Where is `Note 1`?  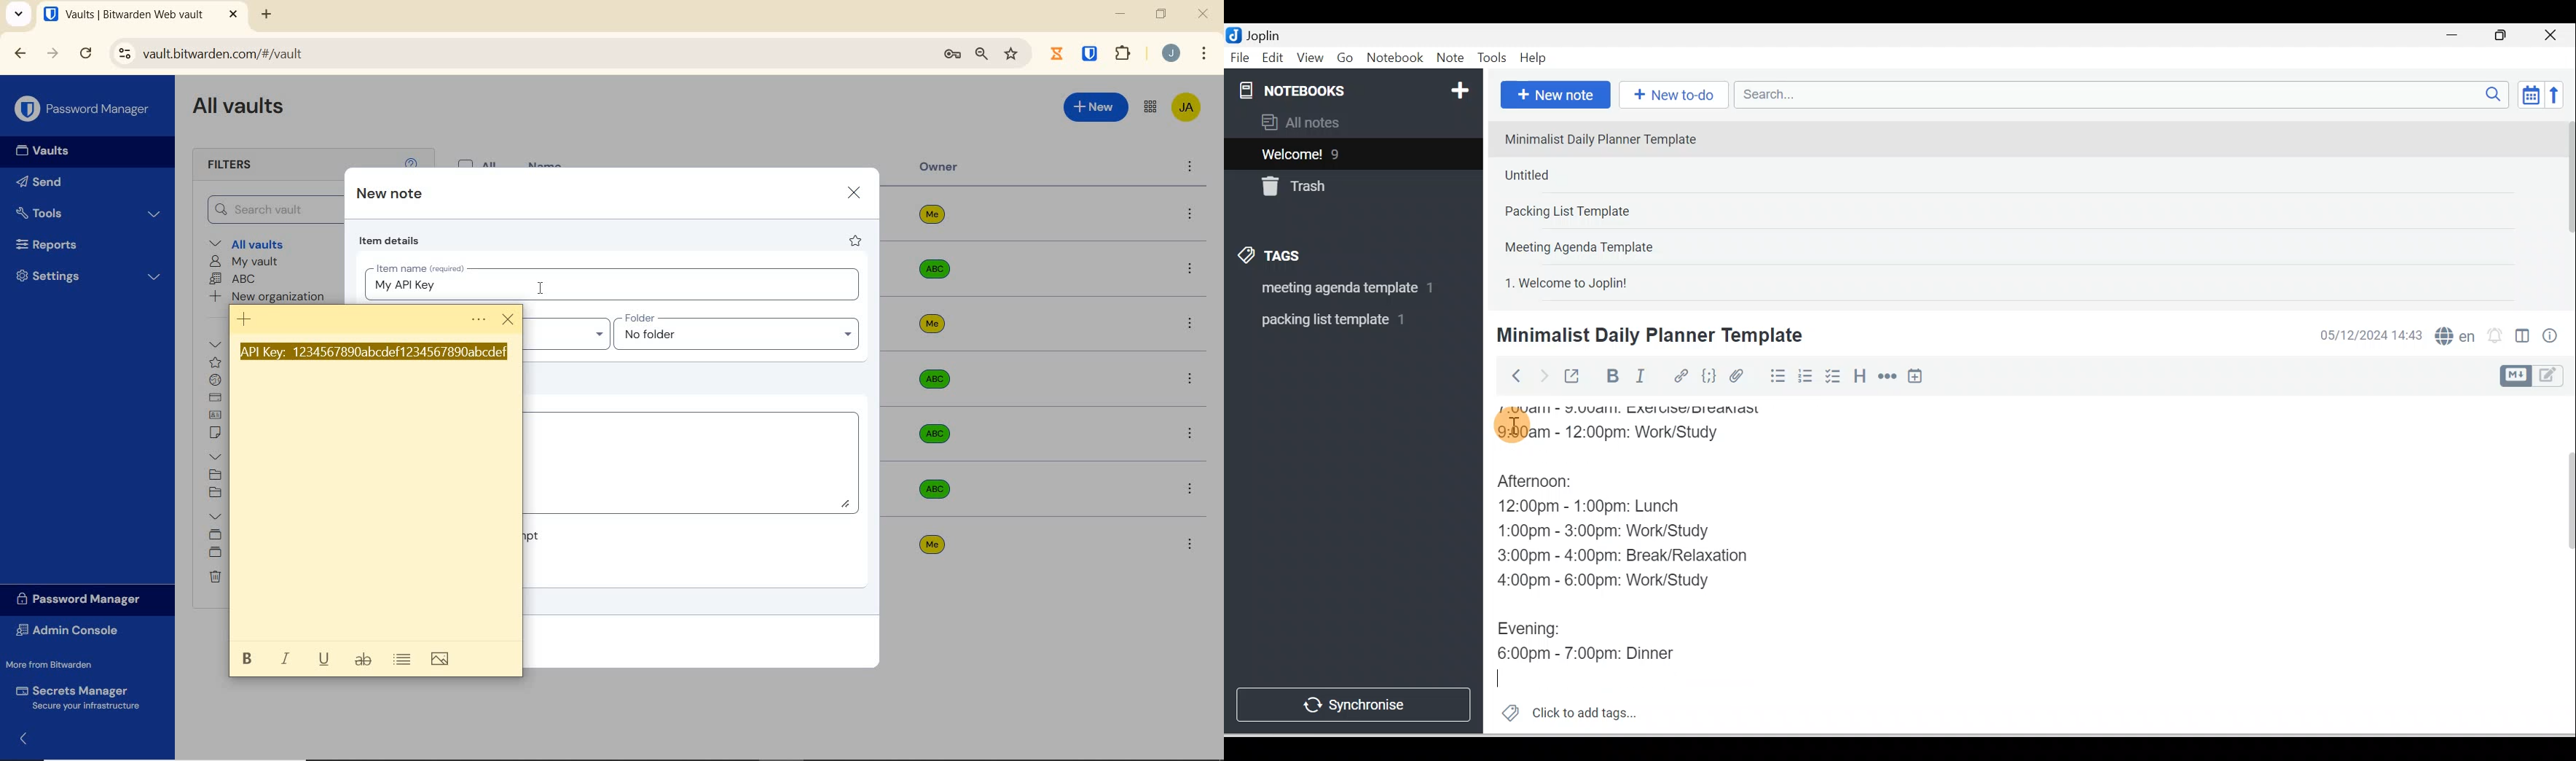
Note 1 is located at coordinates (1611, 138).